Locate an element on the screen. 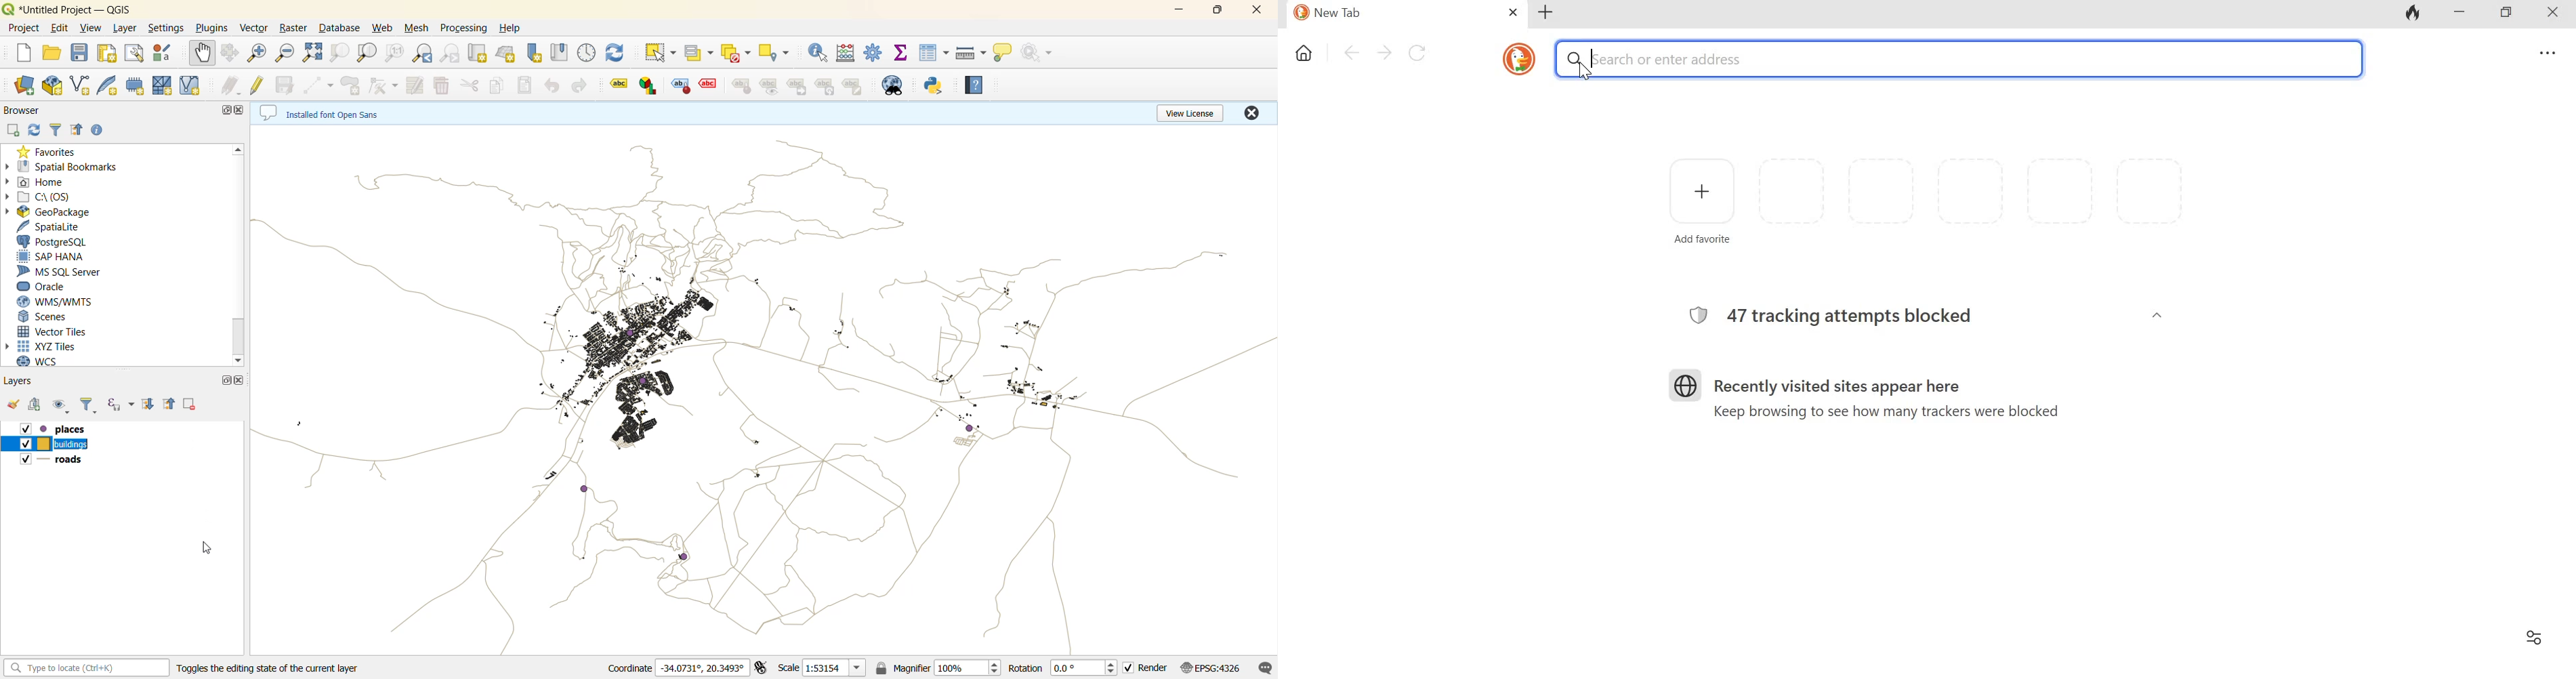 The width and height of the screenshot is (2576, 700). zoom in is located at coordinates (260, 54).